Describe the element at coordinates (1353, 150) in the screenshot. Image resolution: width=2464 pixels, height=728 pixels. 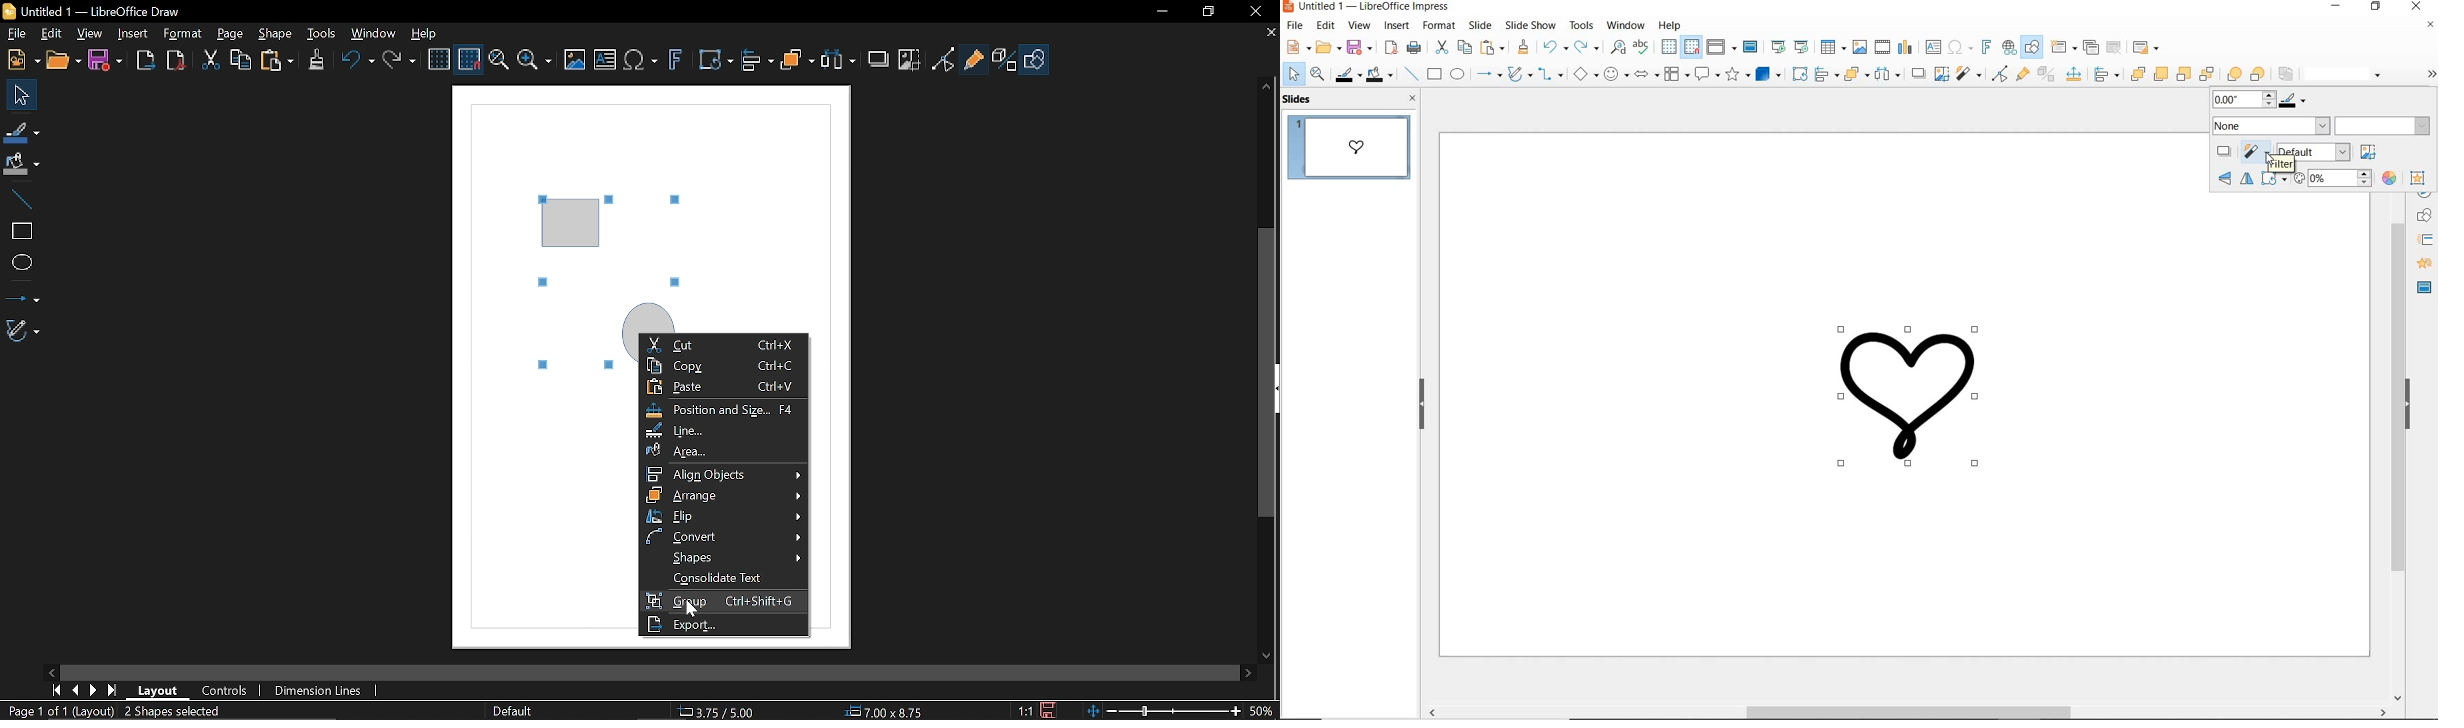
I see `SLIDE 1` at that location.